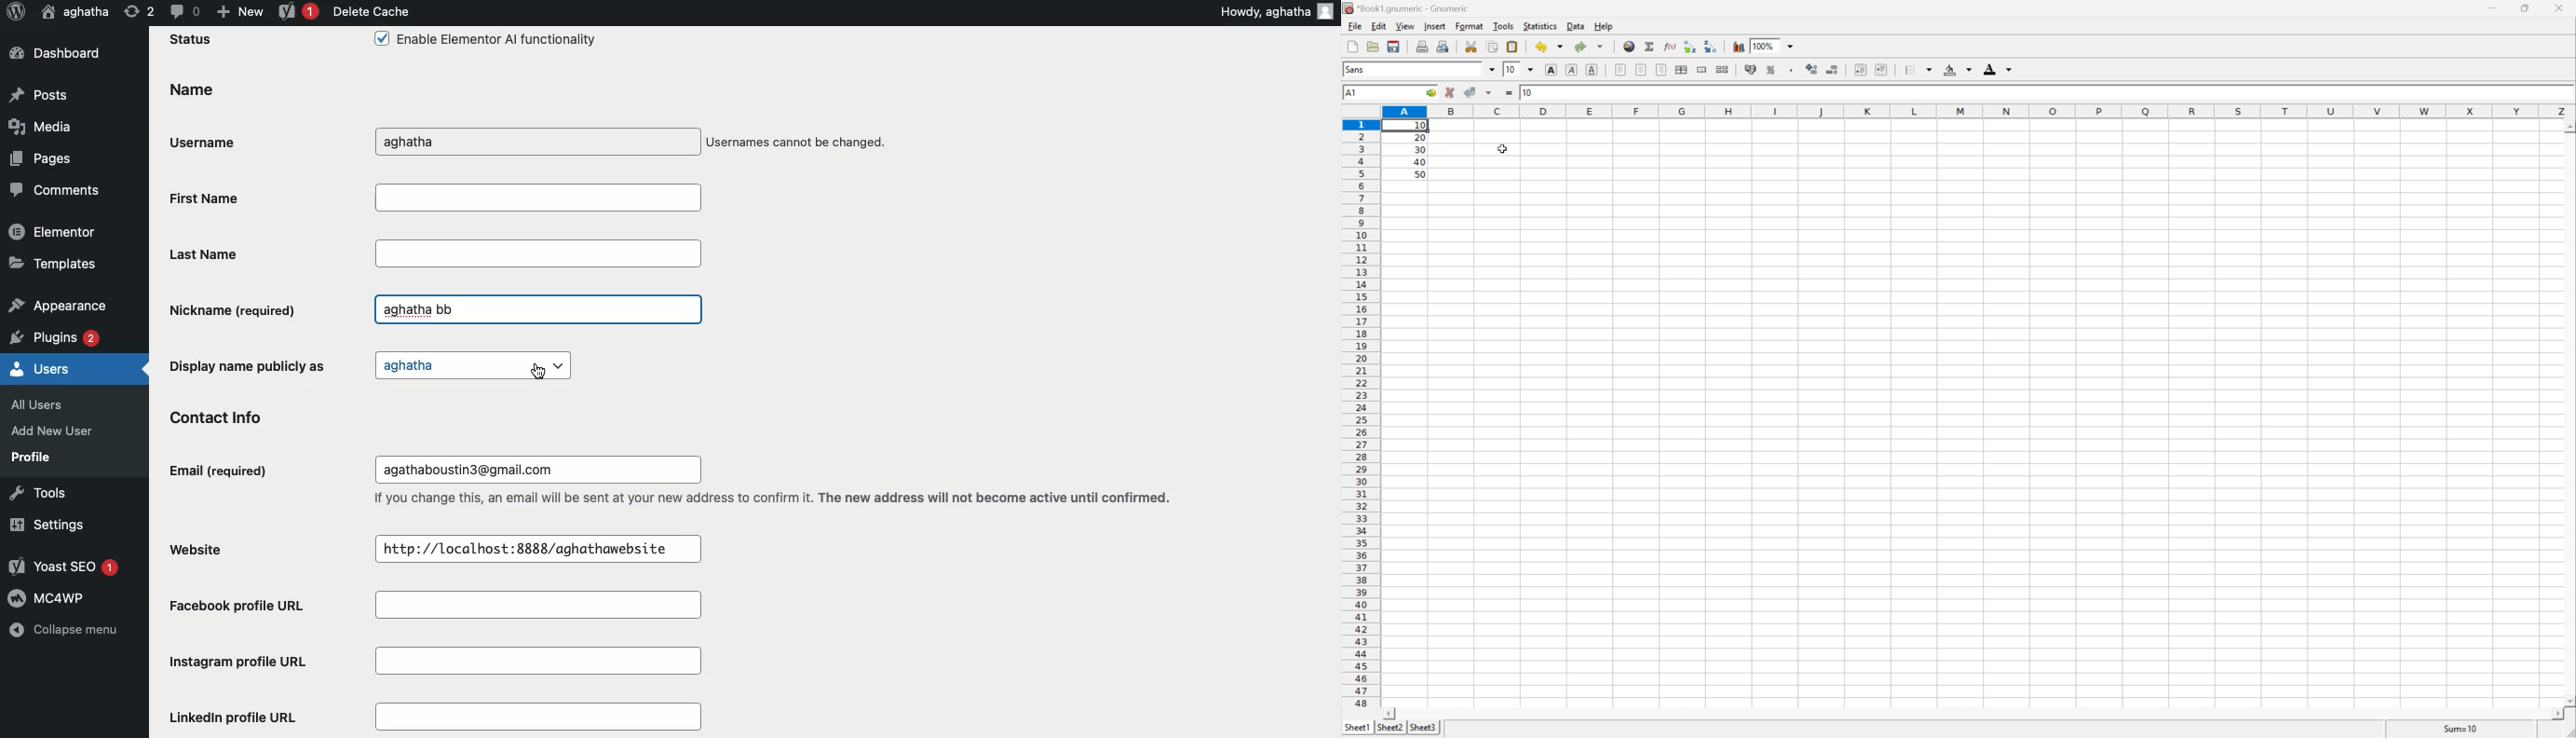 The width and height of the screenshot is (2576, 756). I want to click on redo, so click(1581, 47).